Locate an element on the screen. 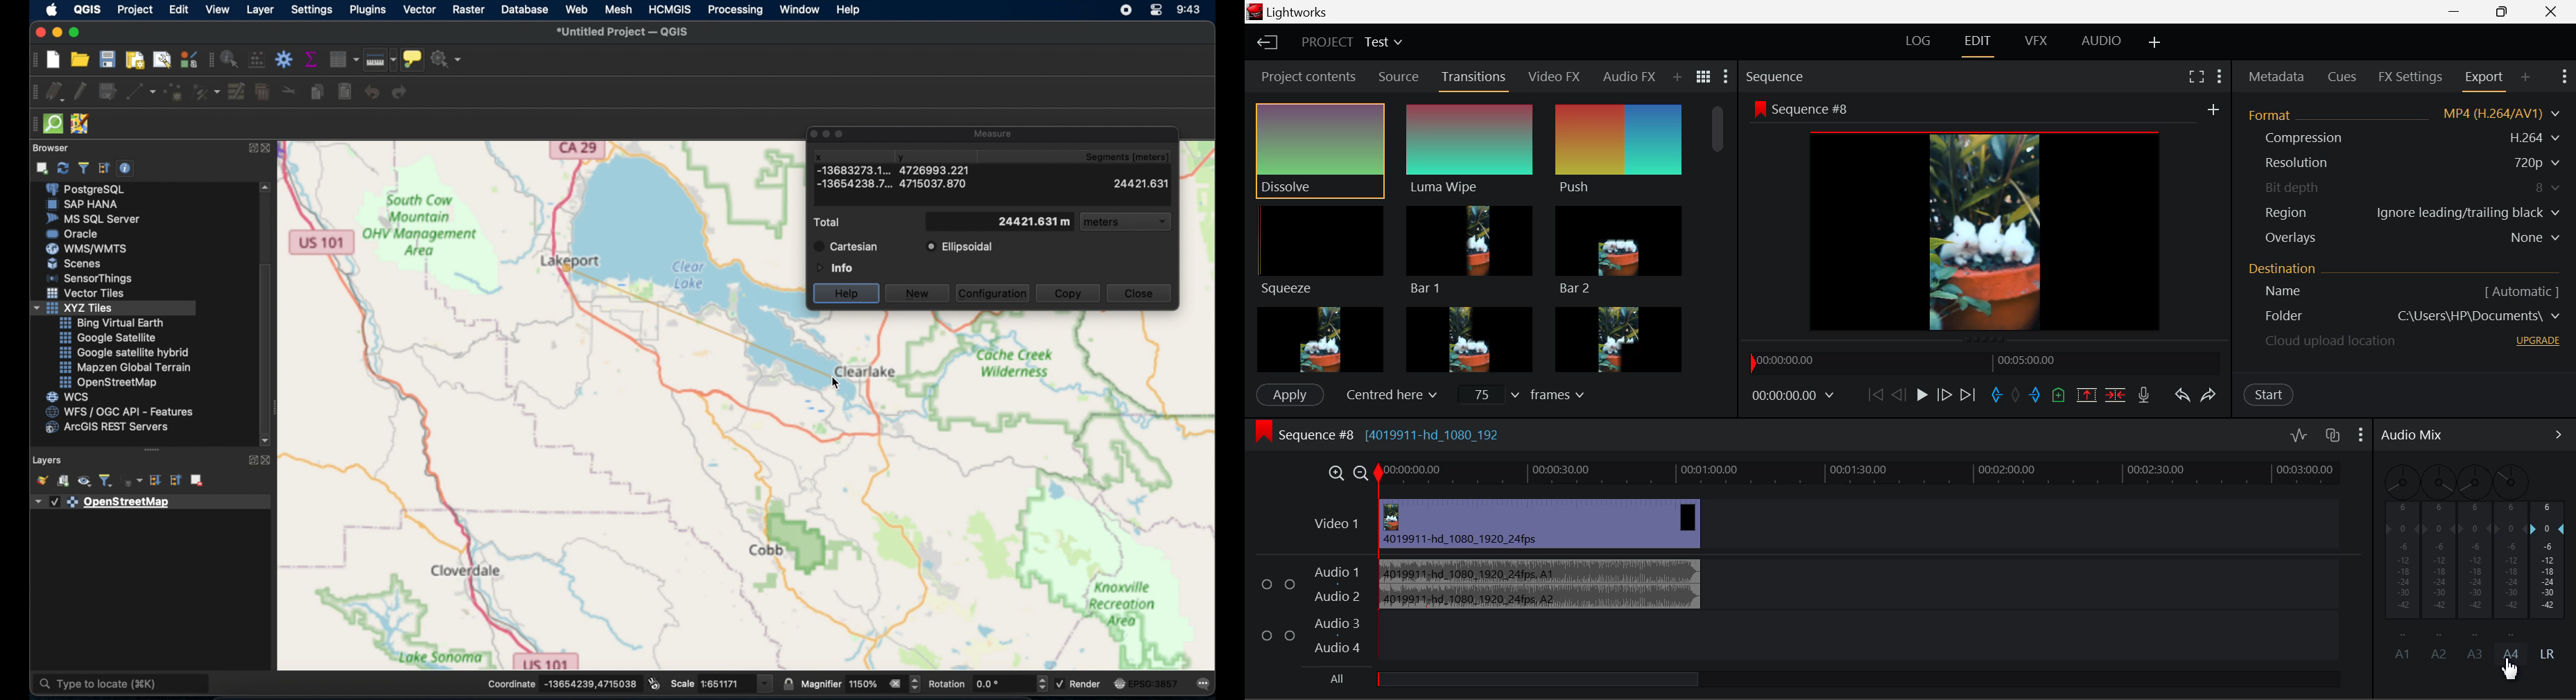 The image size is (2576, 700). HCMGIS is located at coordinates (671, 9).